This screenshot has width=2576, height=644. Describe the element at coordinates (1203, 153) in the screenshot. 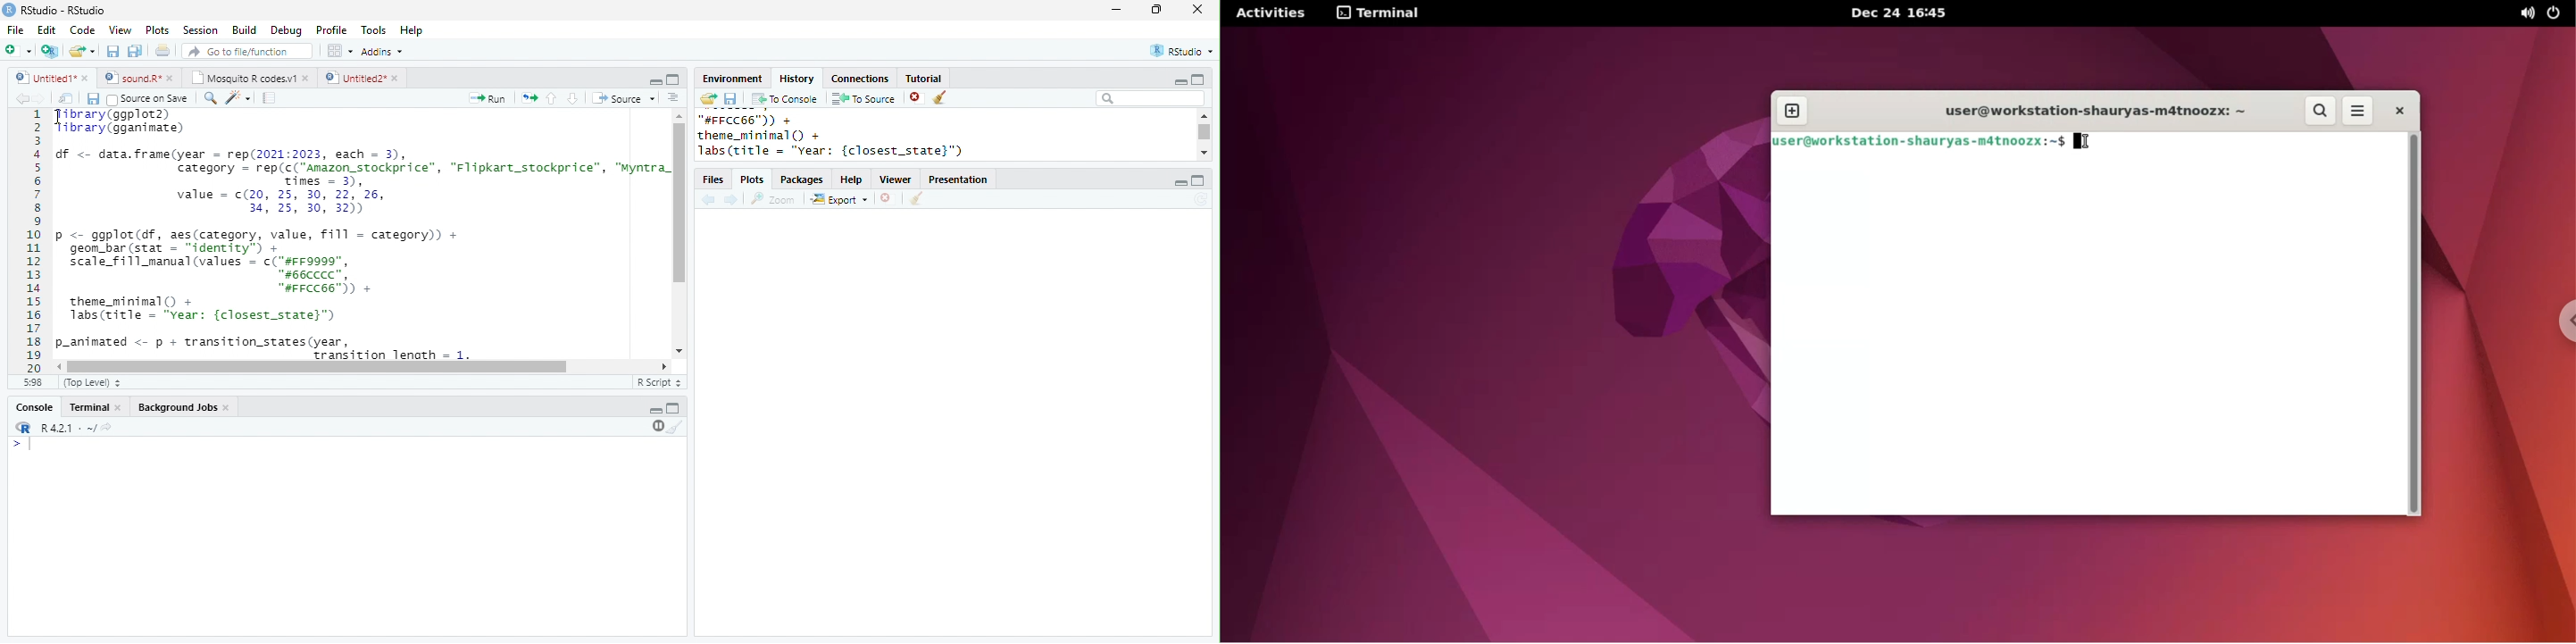

I see `scroll down` at that location.